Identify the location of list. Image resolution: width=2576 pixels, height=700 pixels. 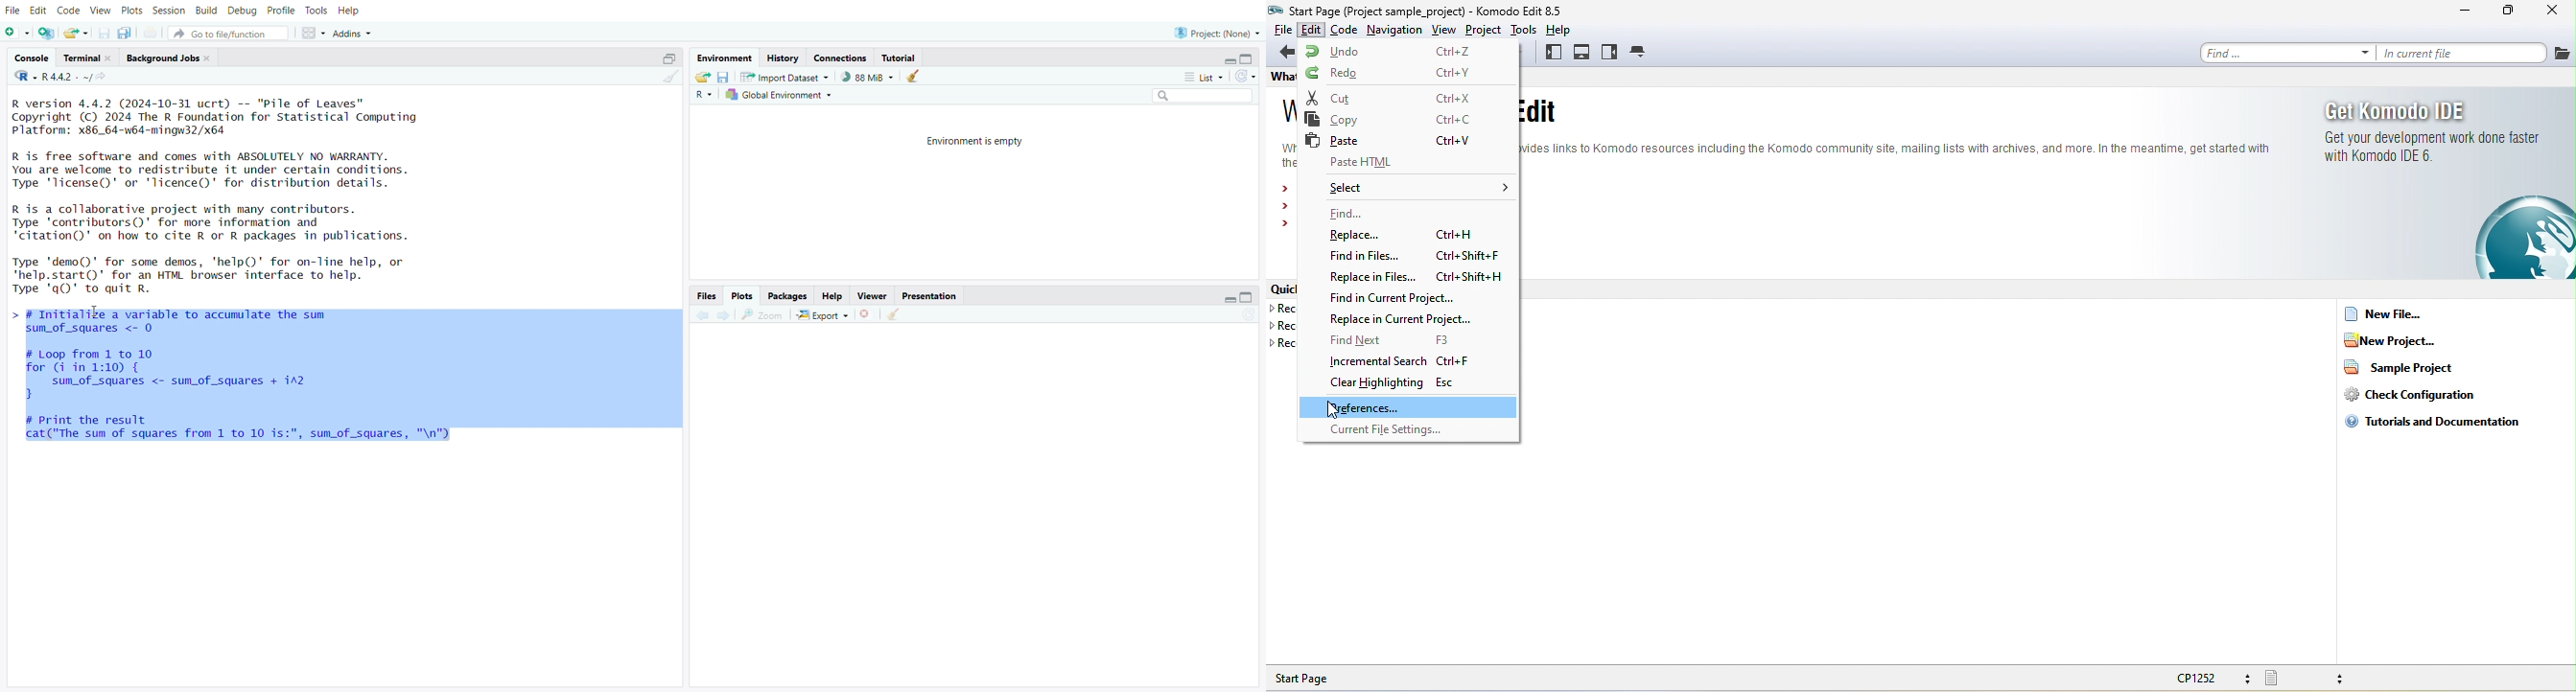
(1204, 78).